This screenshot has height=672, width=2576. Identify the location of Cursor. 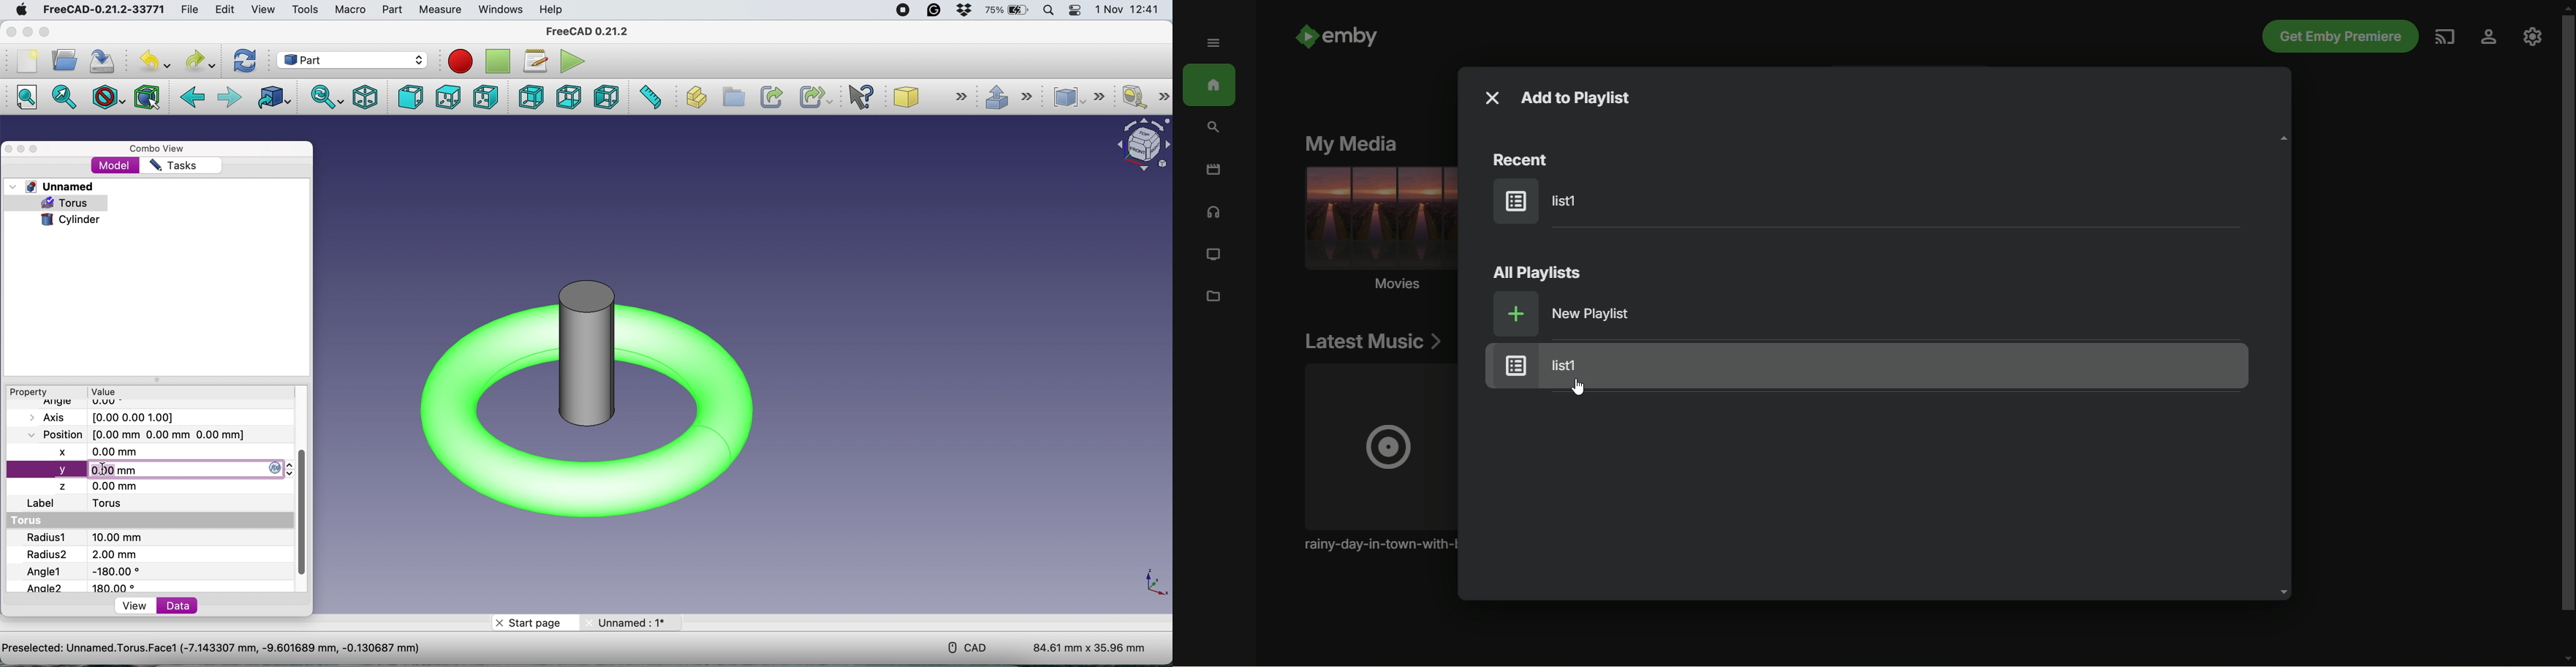
(1578, 386).